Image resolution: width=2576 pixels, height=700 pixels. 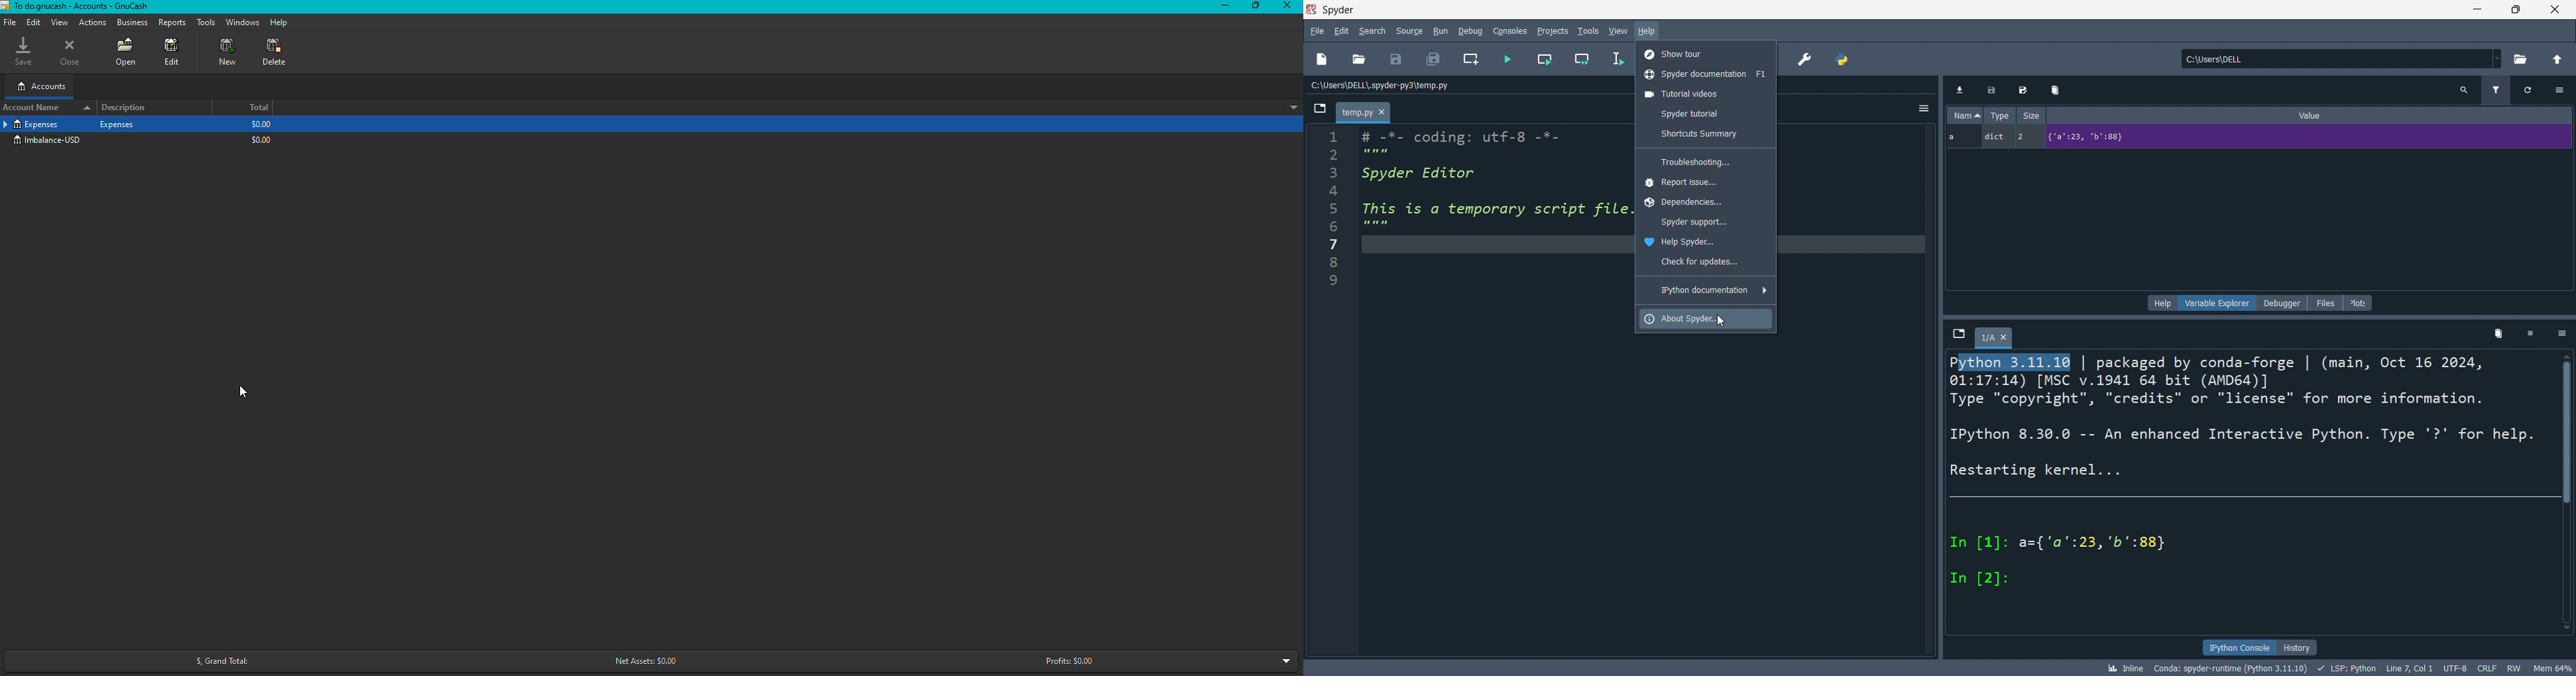 I want to click on bk Inline Conda: spyder-runtime (Python 3.11.10) + LSP: Python Line7 Coll UTF-8 CRLF RW Mem 64%, so click(x=2339, y=668).